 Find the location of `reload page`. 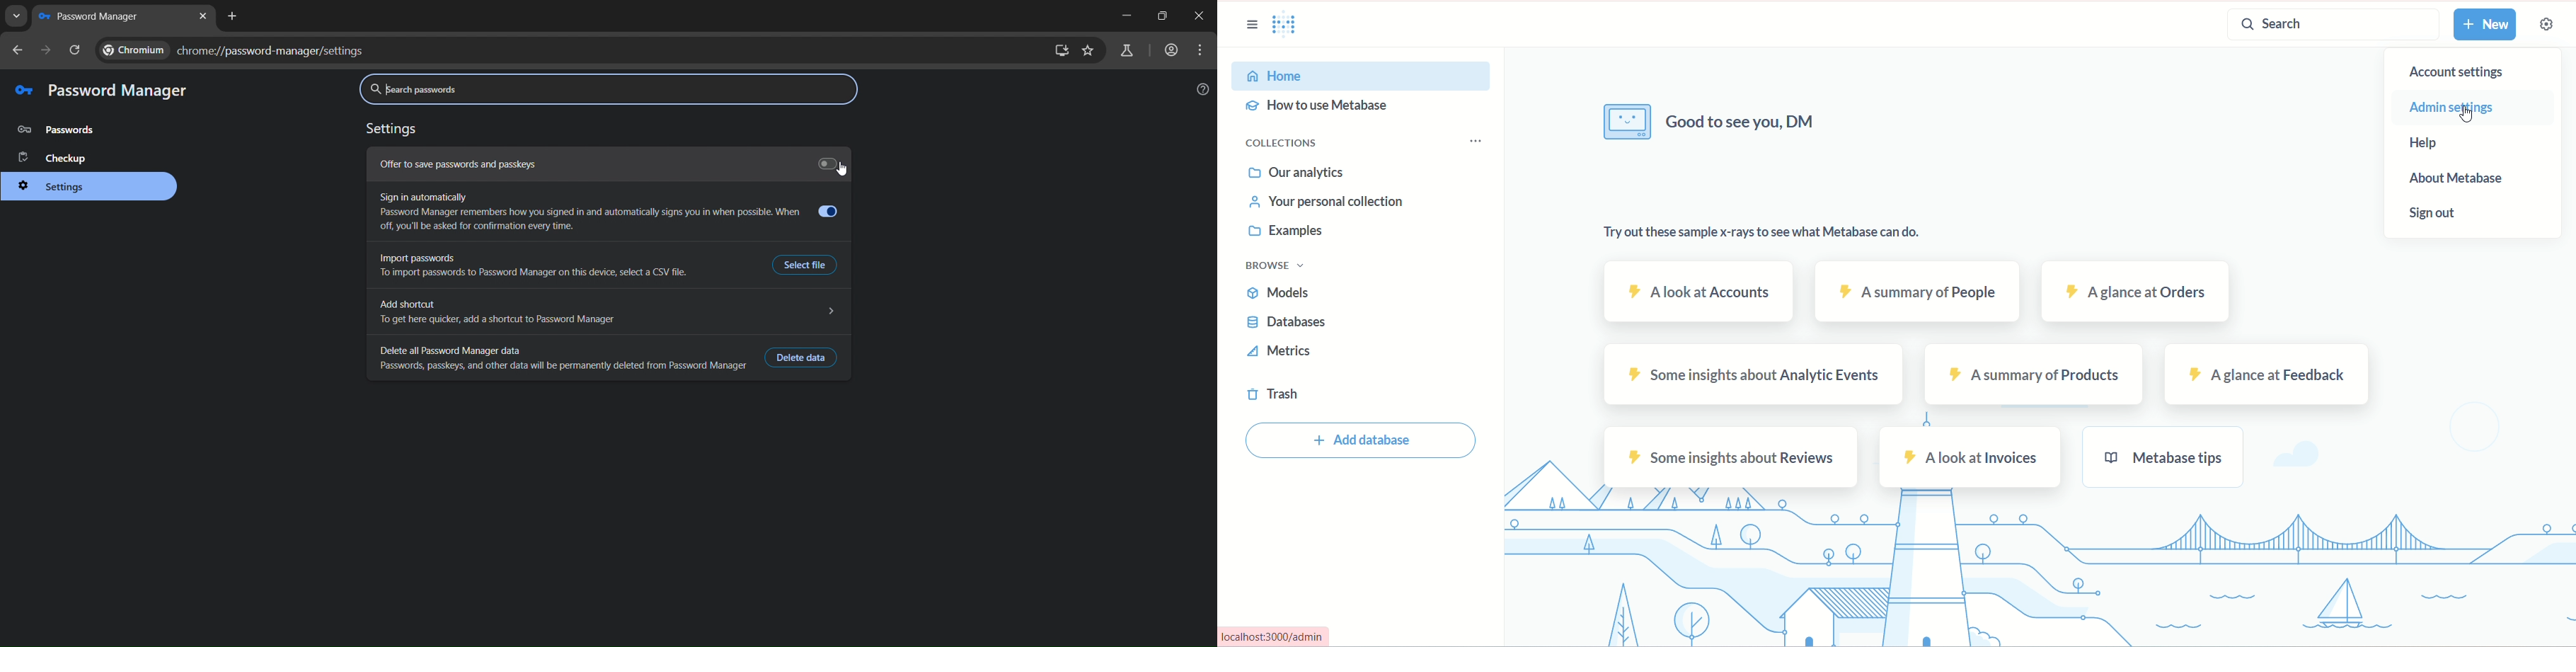

reload page is located at coordinates (75, 49).